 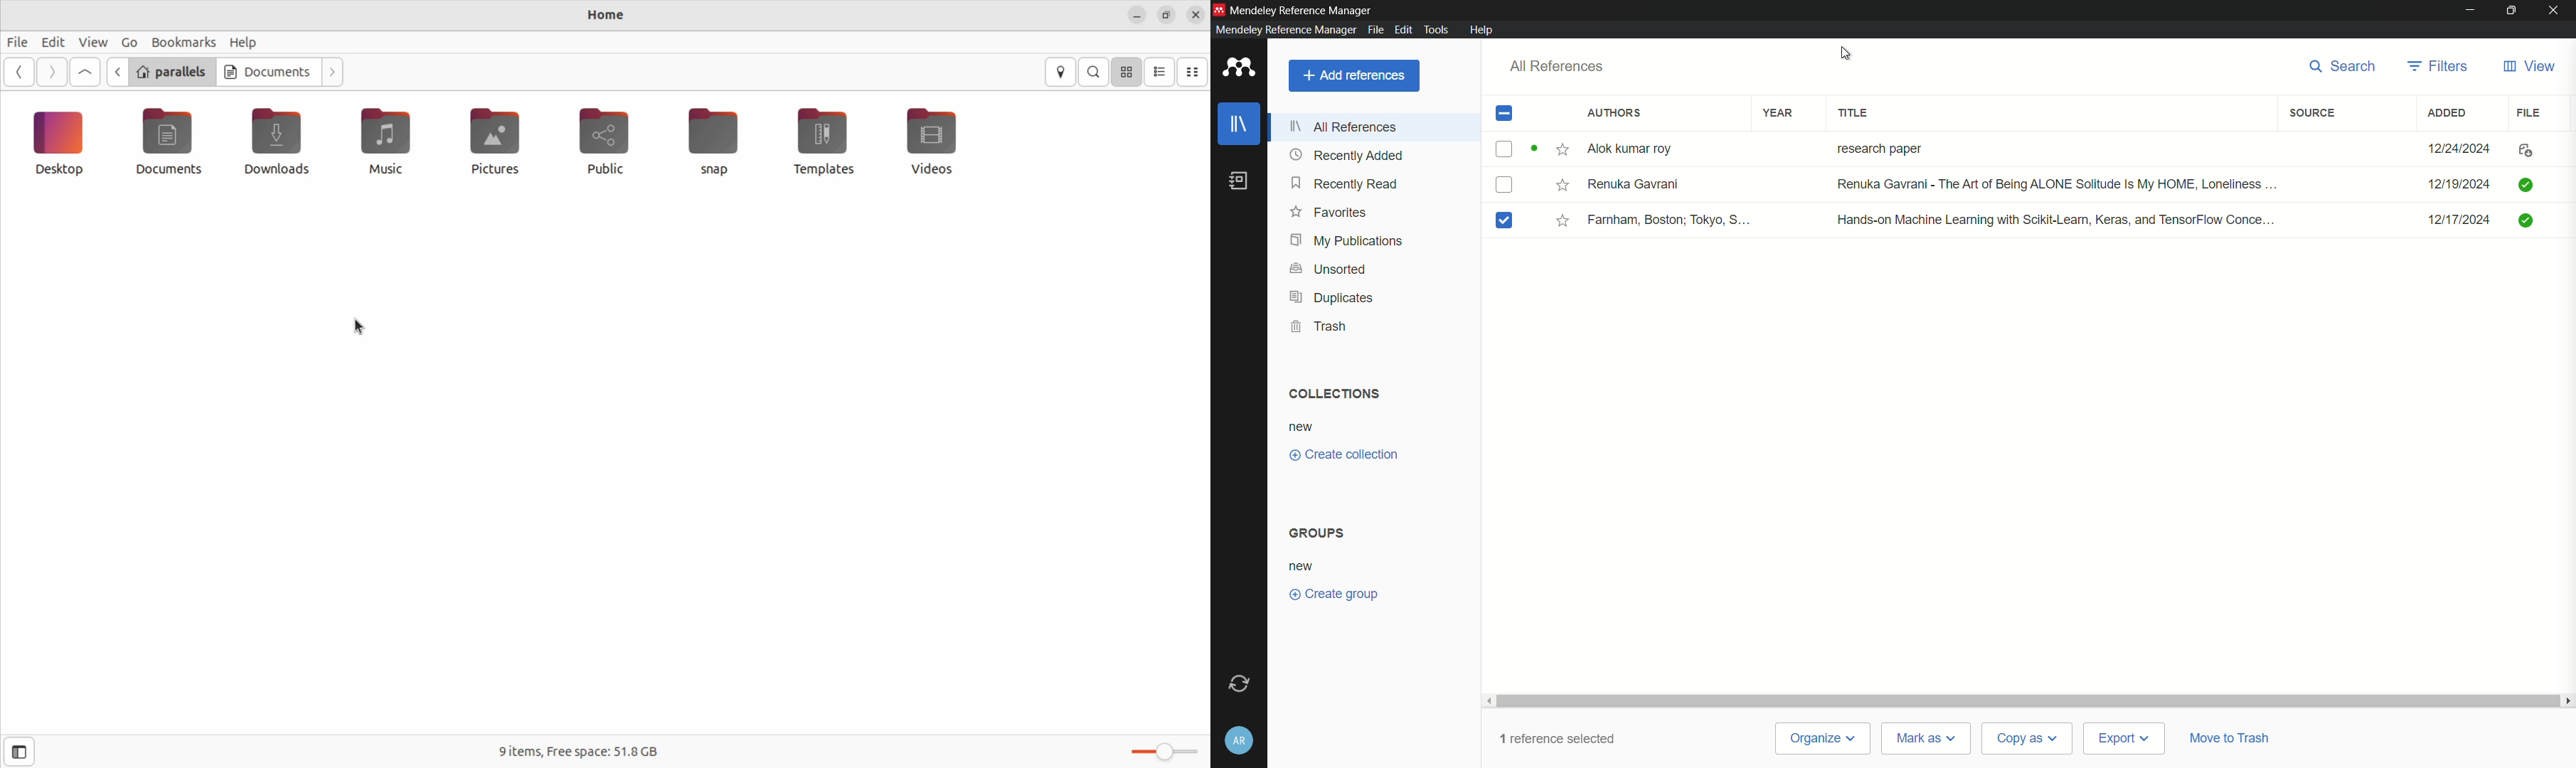 What do you see at coordinates (2556, 10) in the screenshot?
I see `close app` at bounding box center [2556, 10].